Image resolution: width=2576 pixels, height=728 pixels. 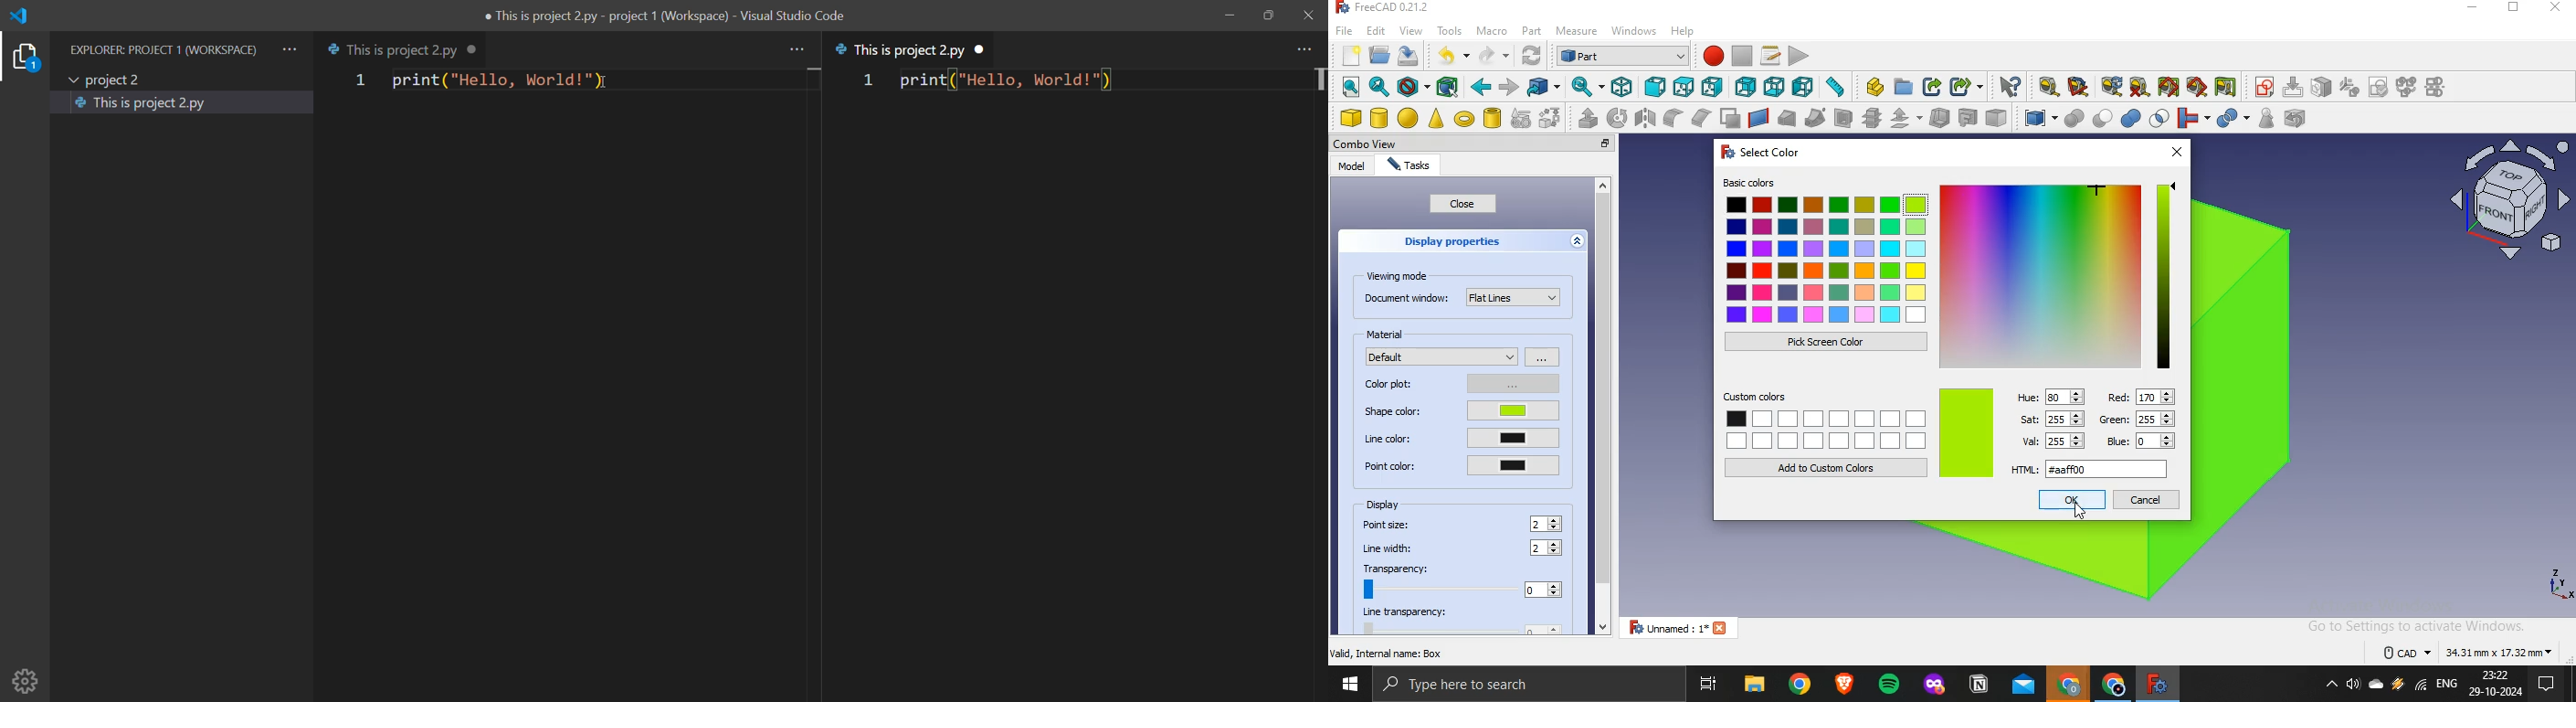 What do you see at coordinates (1684, 30) in the screenshot?
I see `help` at bounding box center [1684, 30].